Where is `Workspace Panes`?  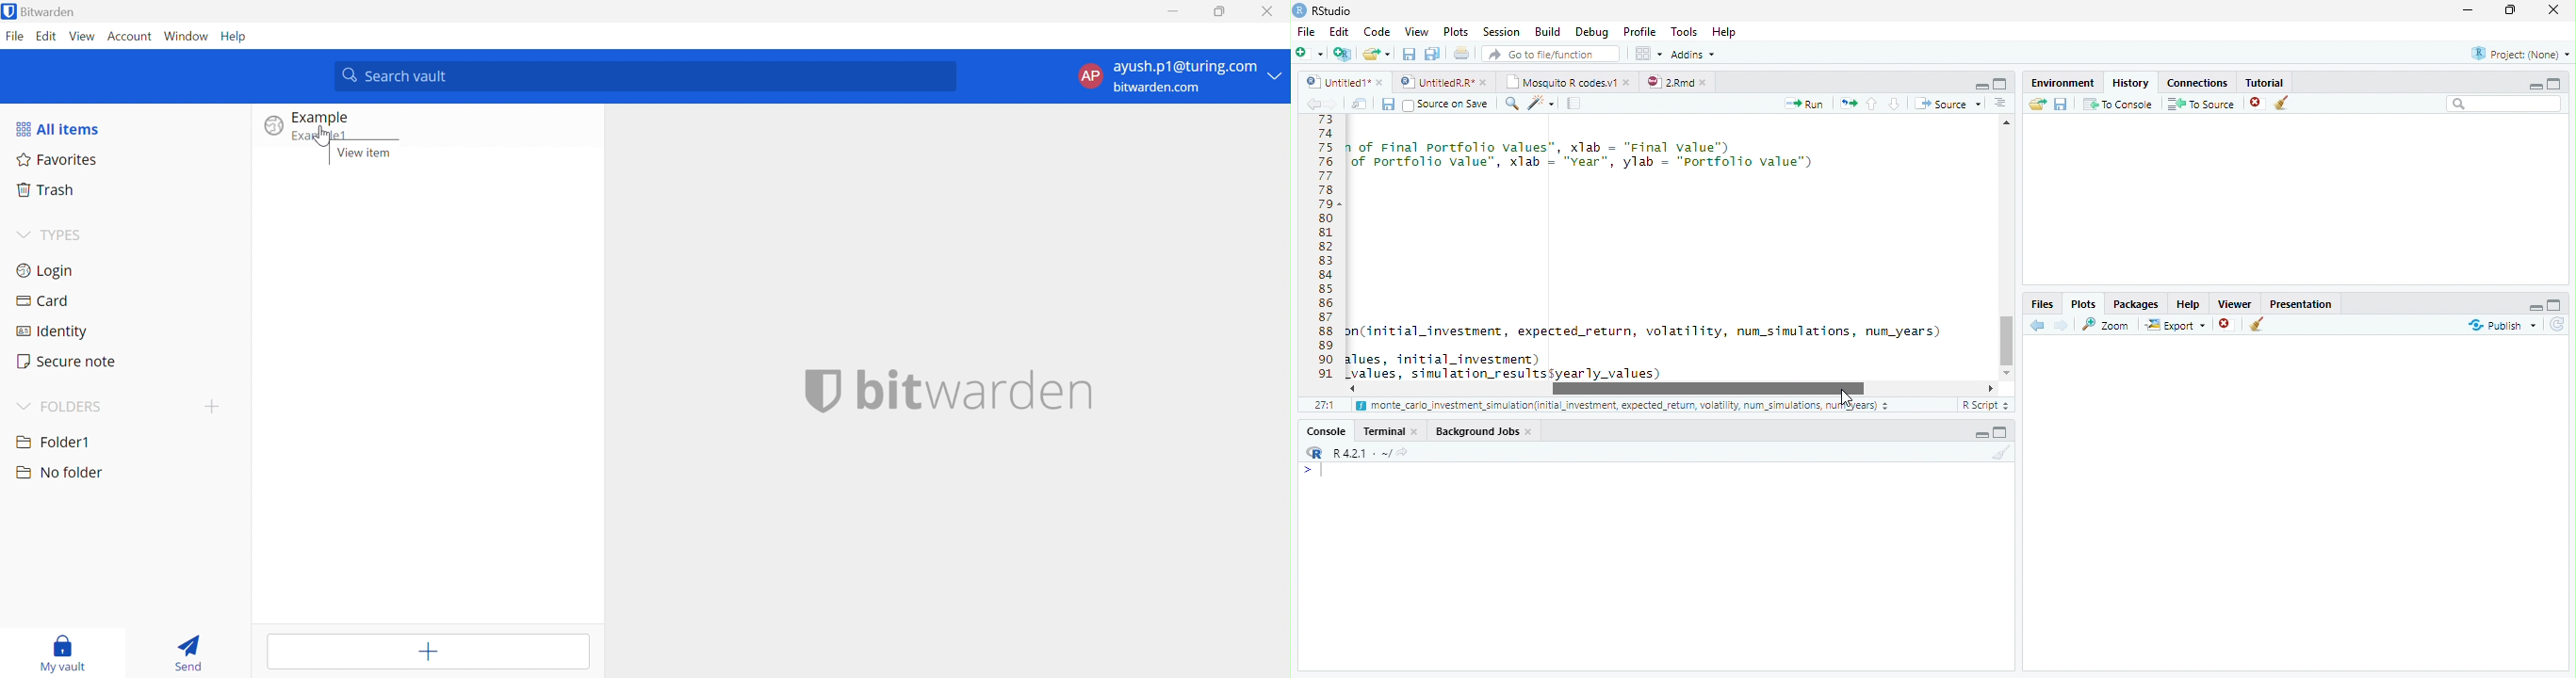 Workspace Panes is located at coordinates (1648, 54).